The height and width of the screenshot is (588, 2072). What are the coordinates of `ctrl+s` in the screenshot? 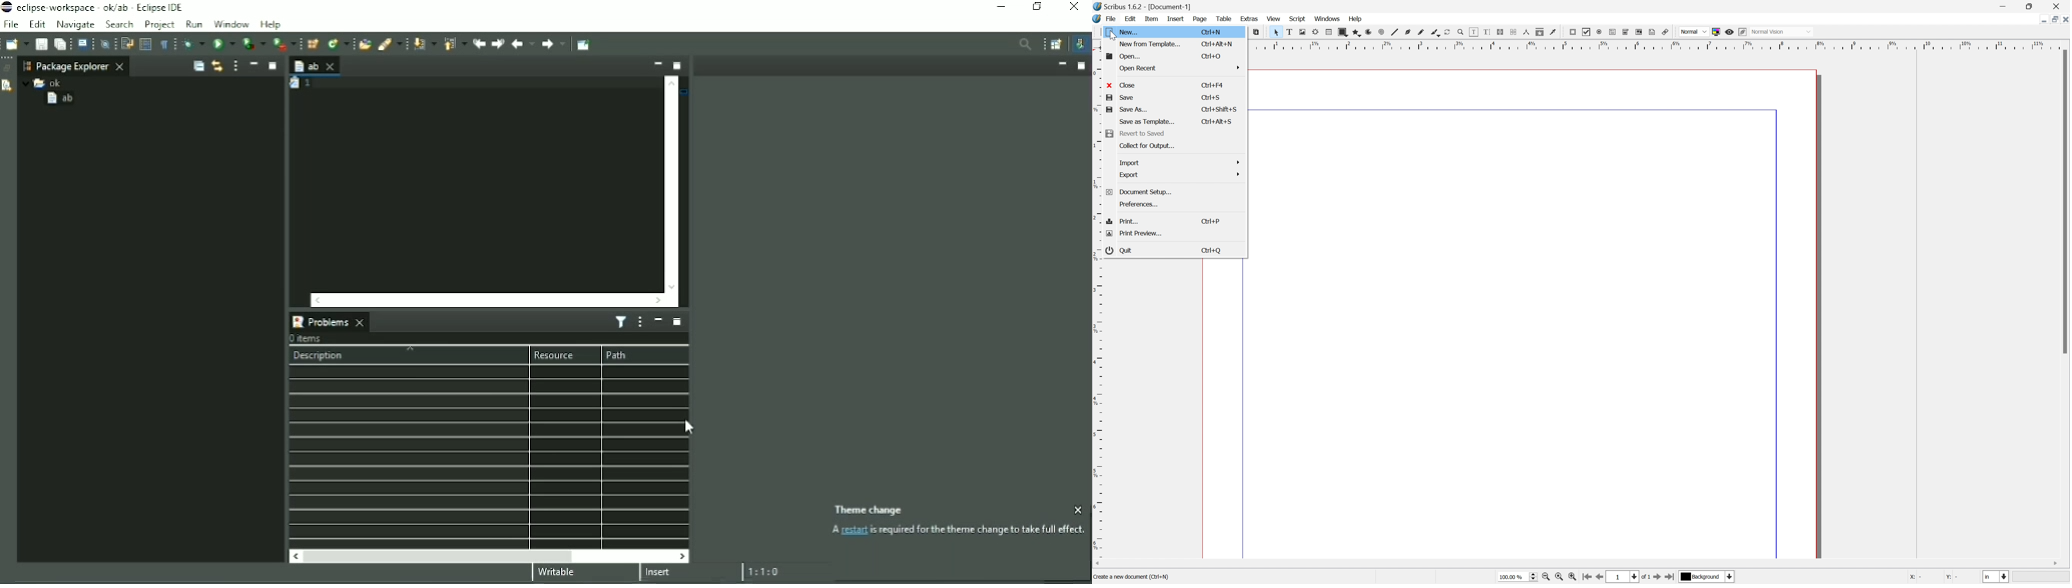 It's located at (1212, 97).